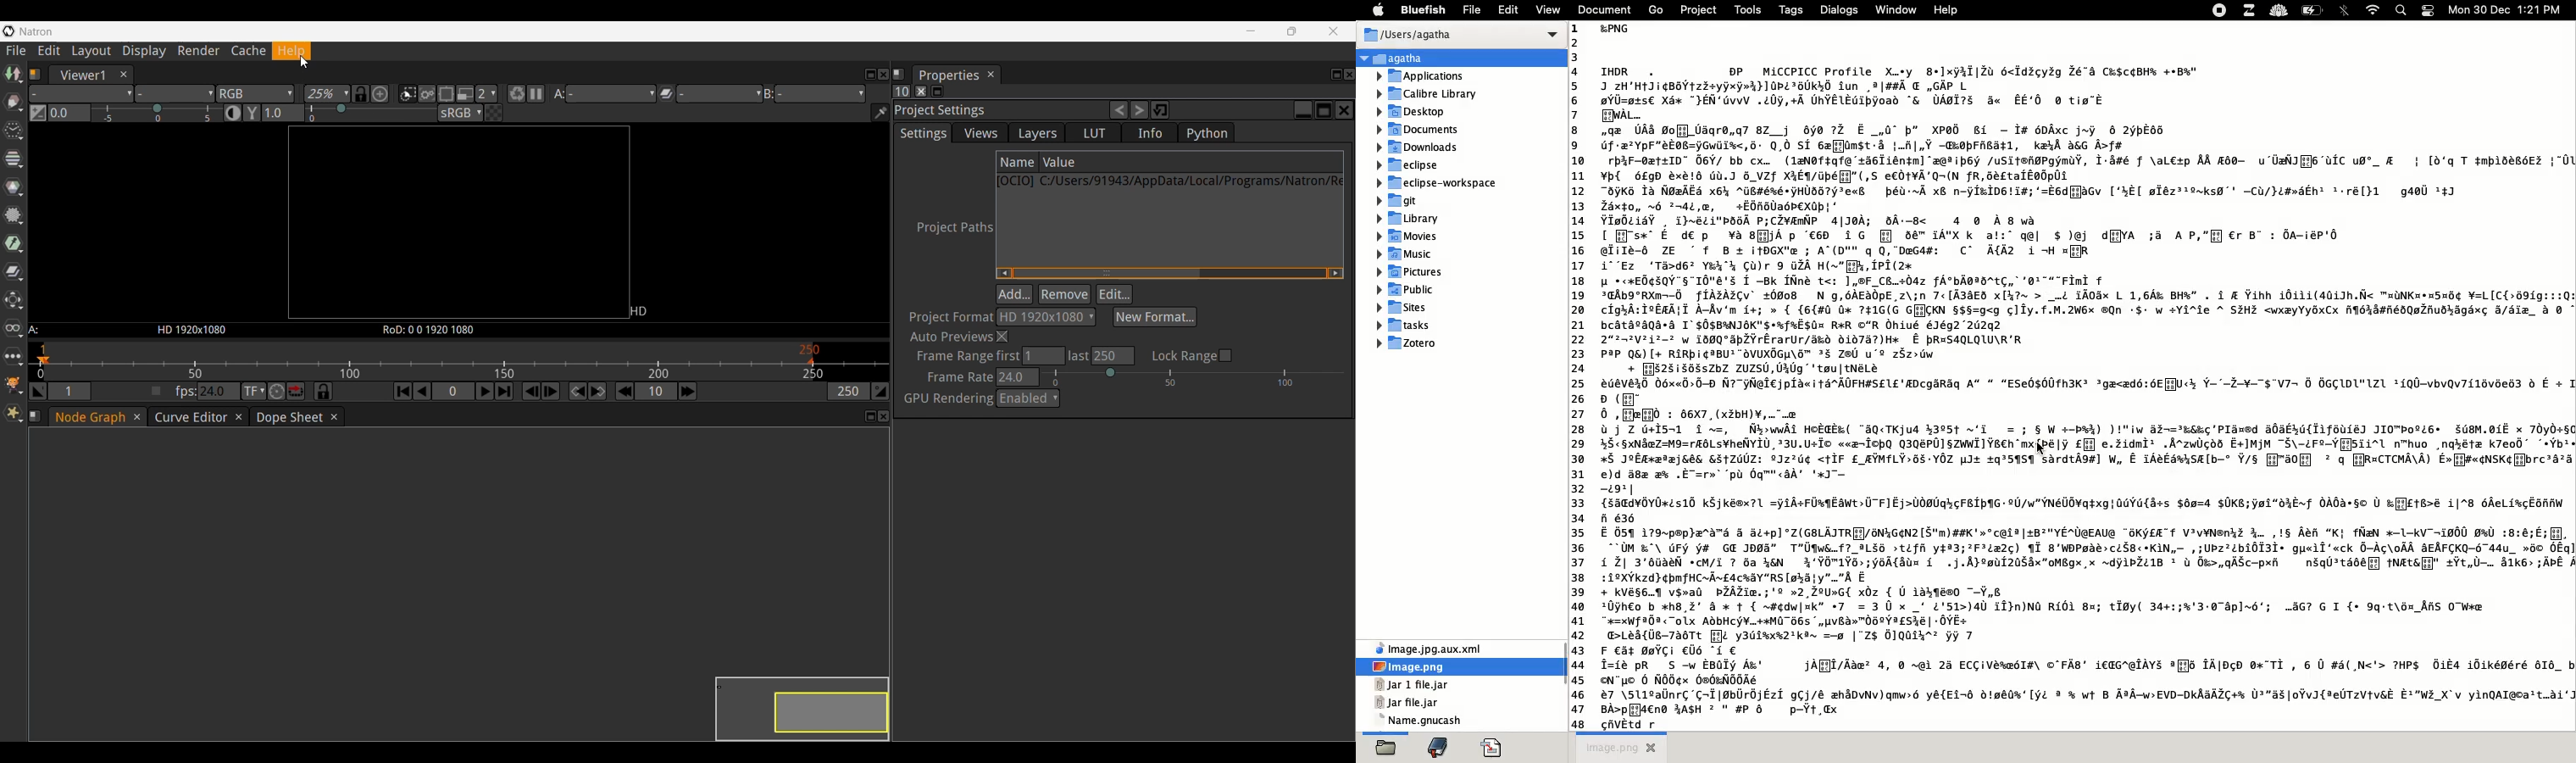  I want to click on Float pane 3, so click(869, 415).